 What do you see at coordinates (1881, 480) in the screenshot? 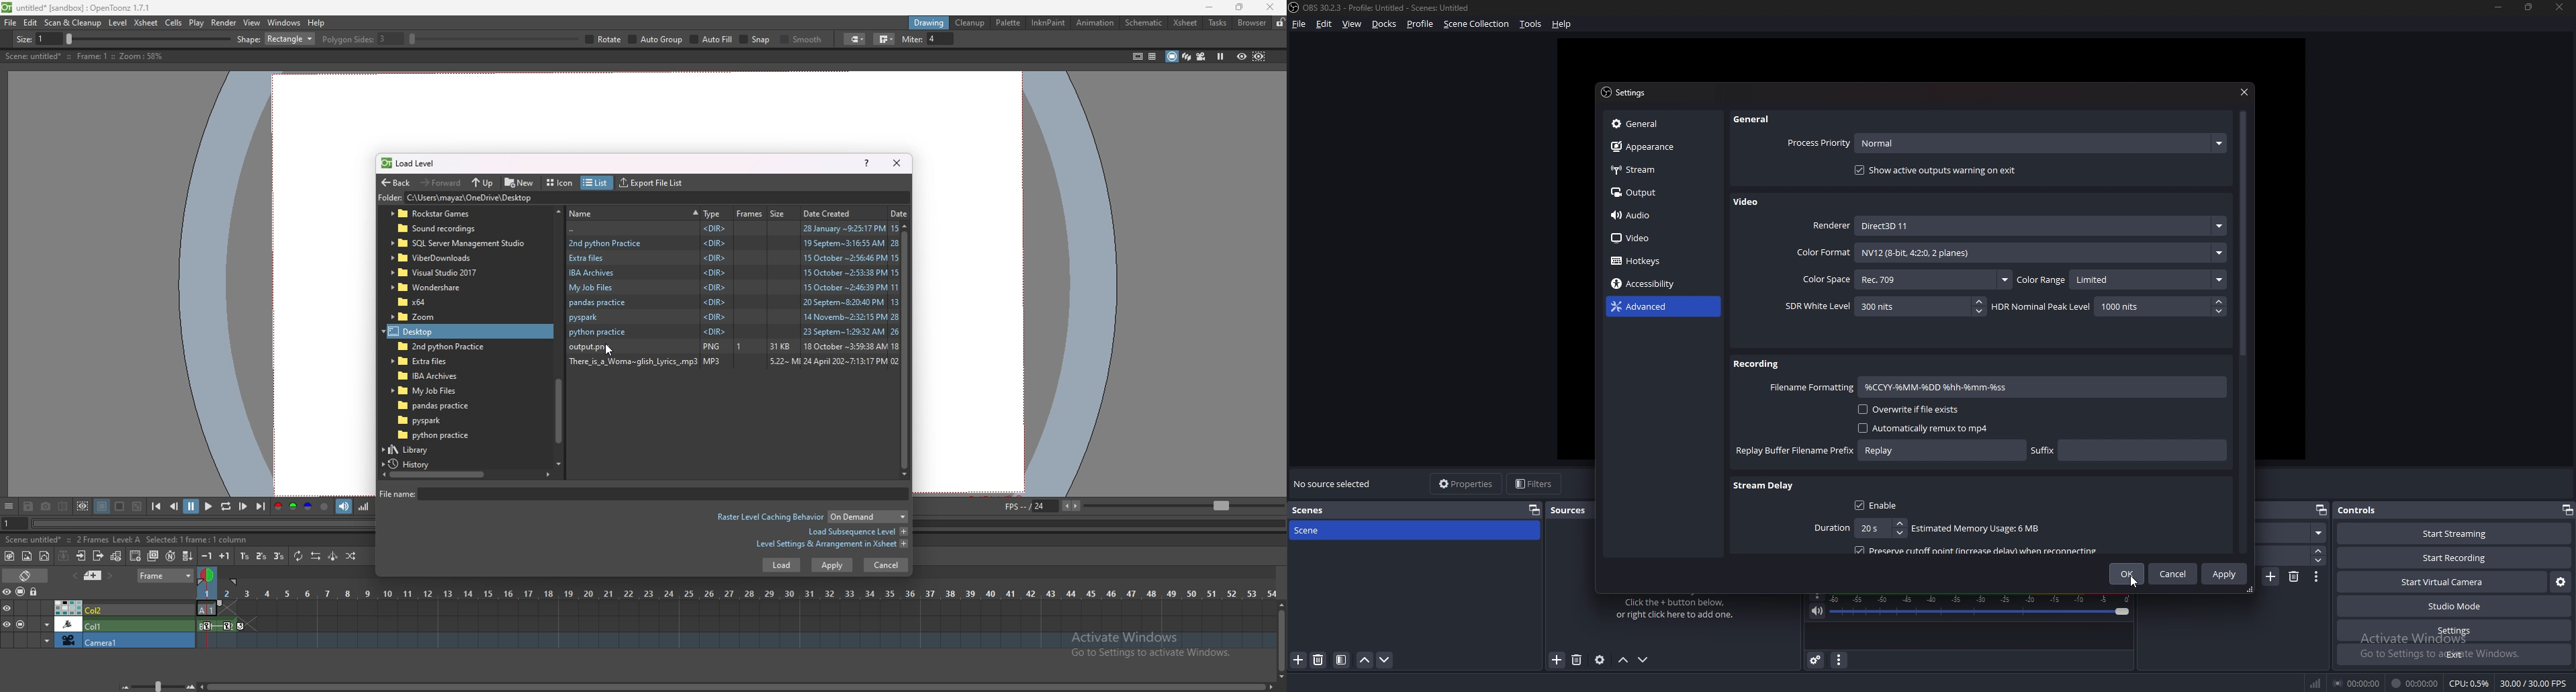
I see `Enable` at bounding box center [1881, 480].